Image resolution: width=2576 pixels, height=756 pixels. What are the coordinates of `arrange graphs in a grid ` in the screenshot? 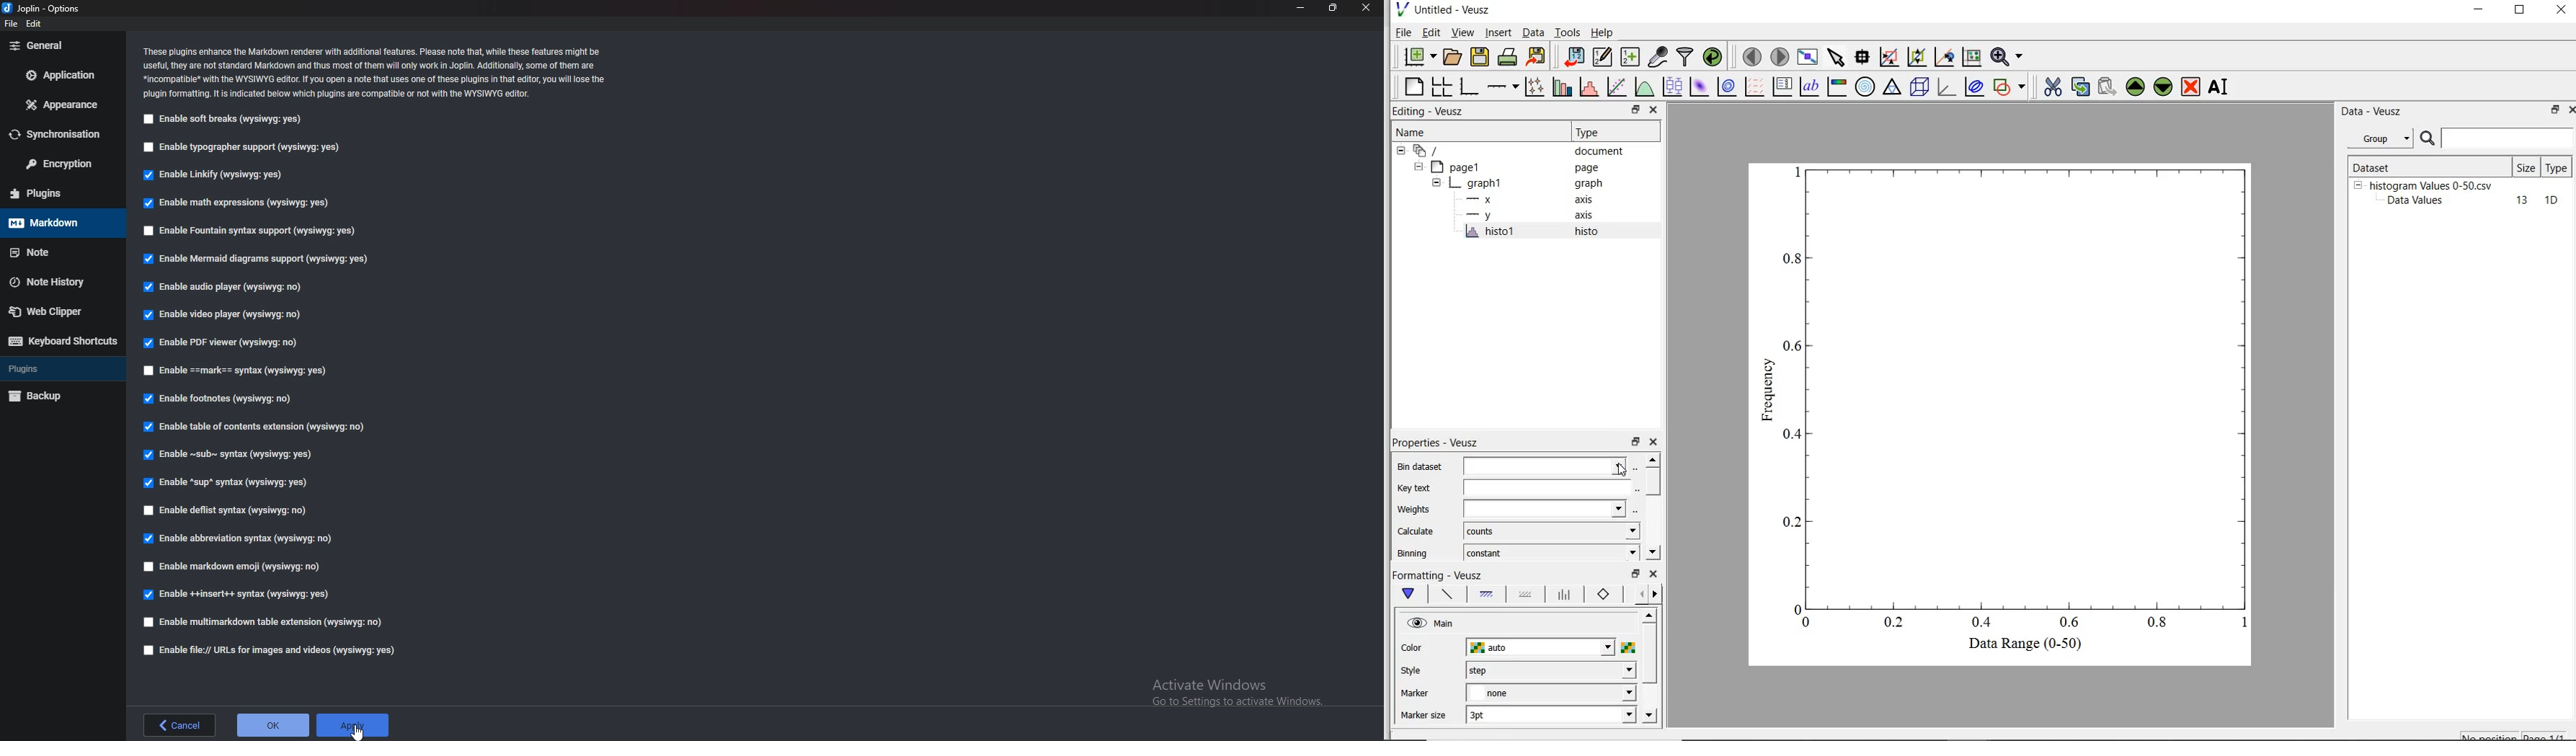 It's located at (1443, 84).